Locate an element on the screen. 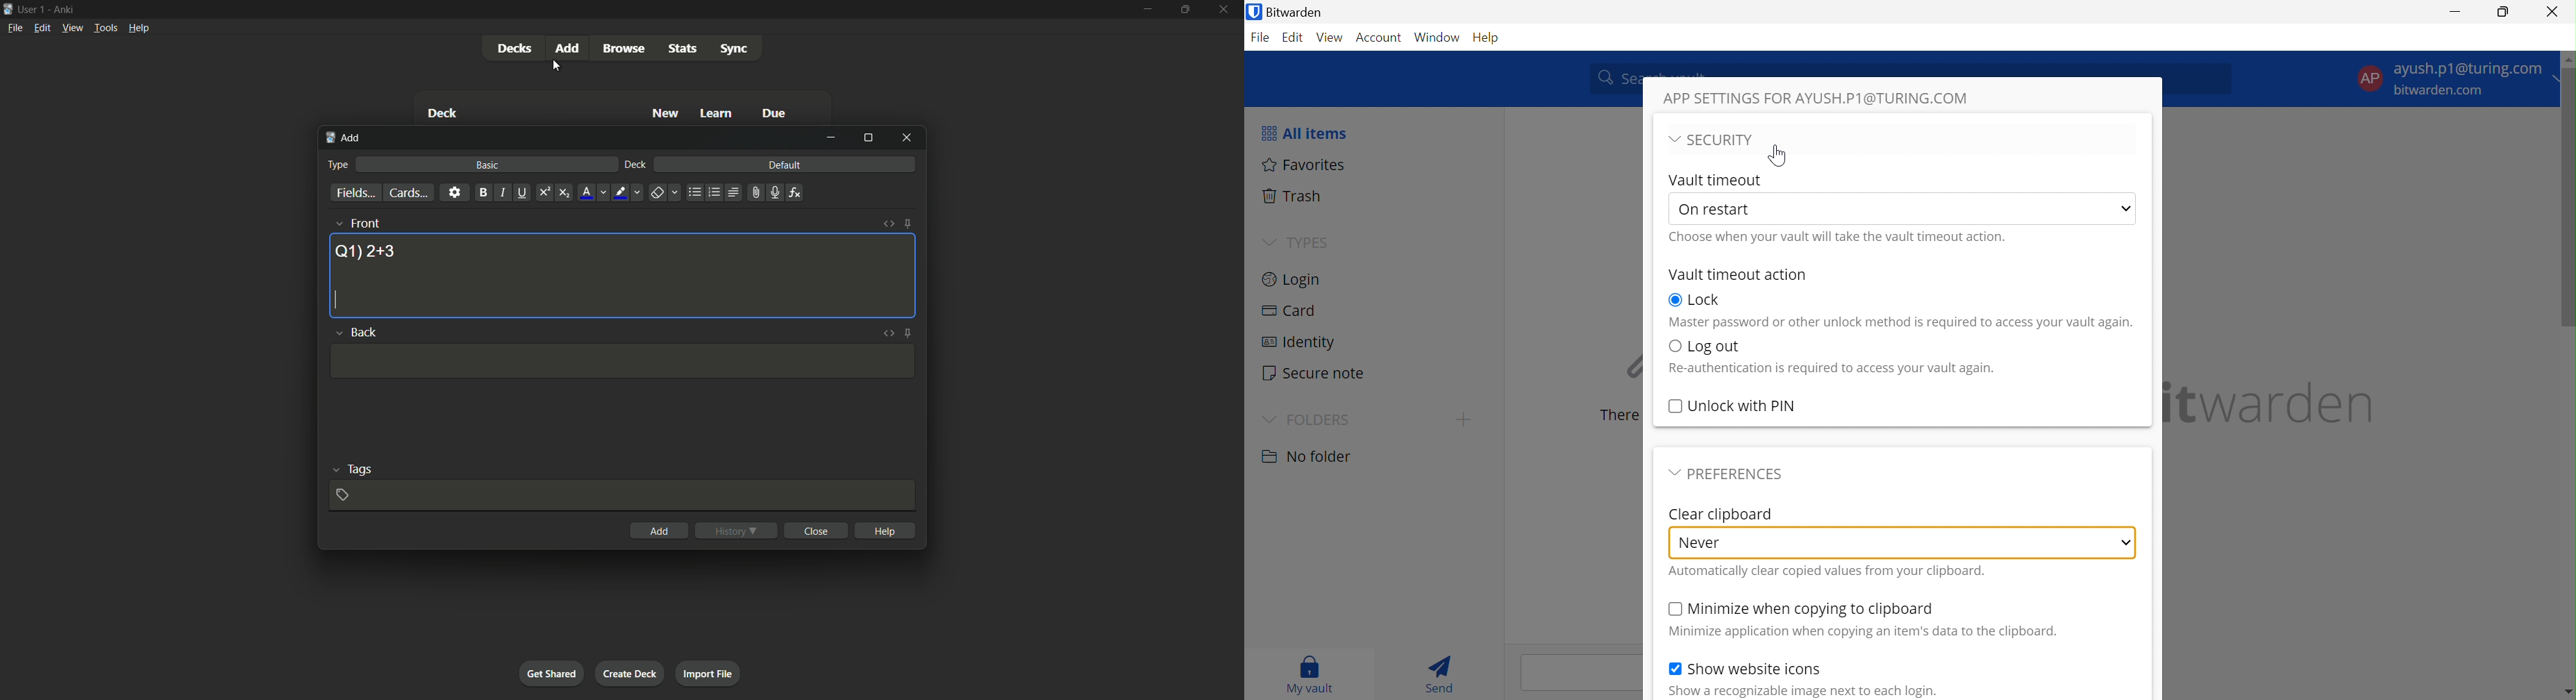 This screenshot has width=2576, height=700. PREFERENCES is located at coordinates (1739, 472).